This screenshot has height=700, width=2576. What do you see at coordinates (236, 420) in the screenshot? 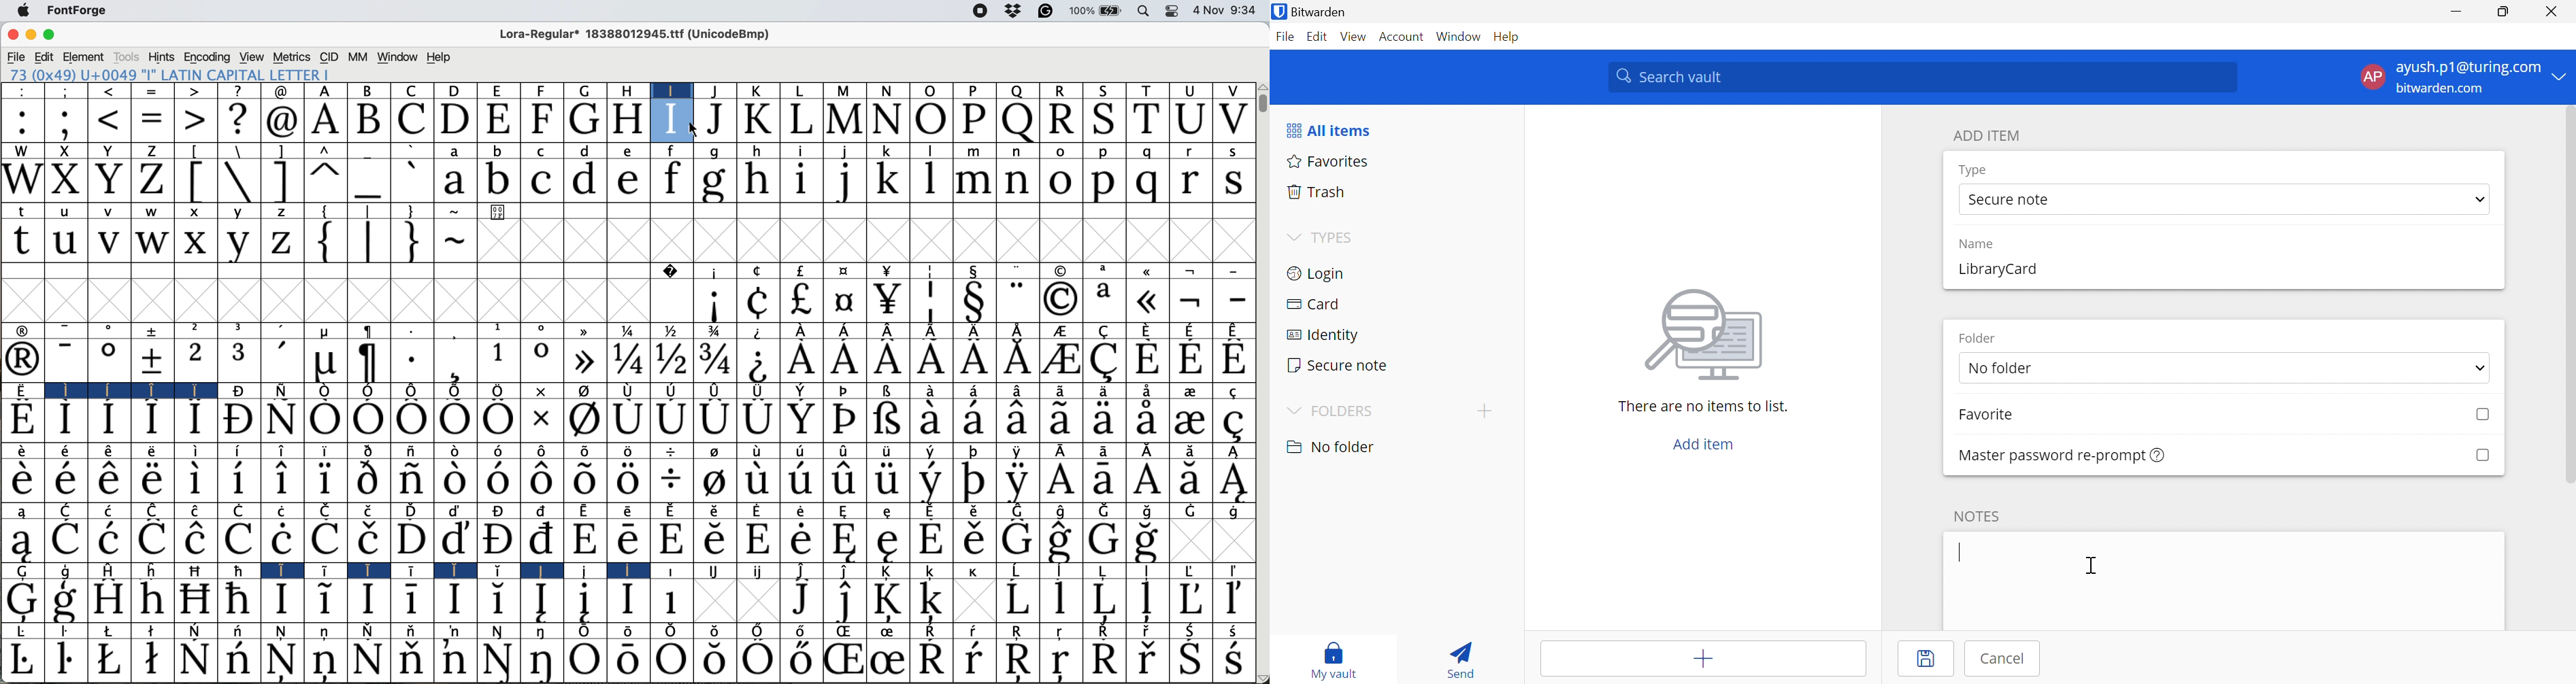
I see `Symbol` at bounding box center [236, 420].